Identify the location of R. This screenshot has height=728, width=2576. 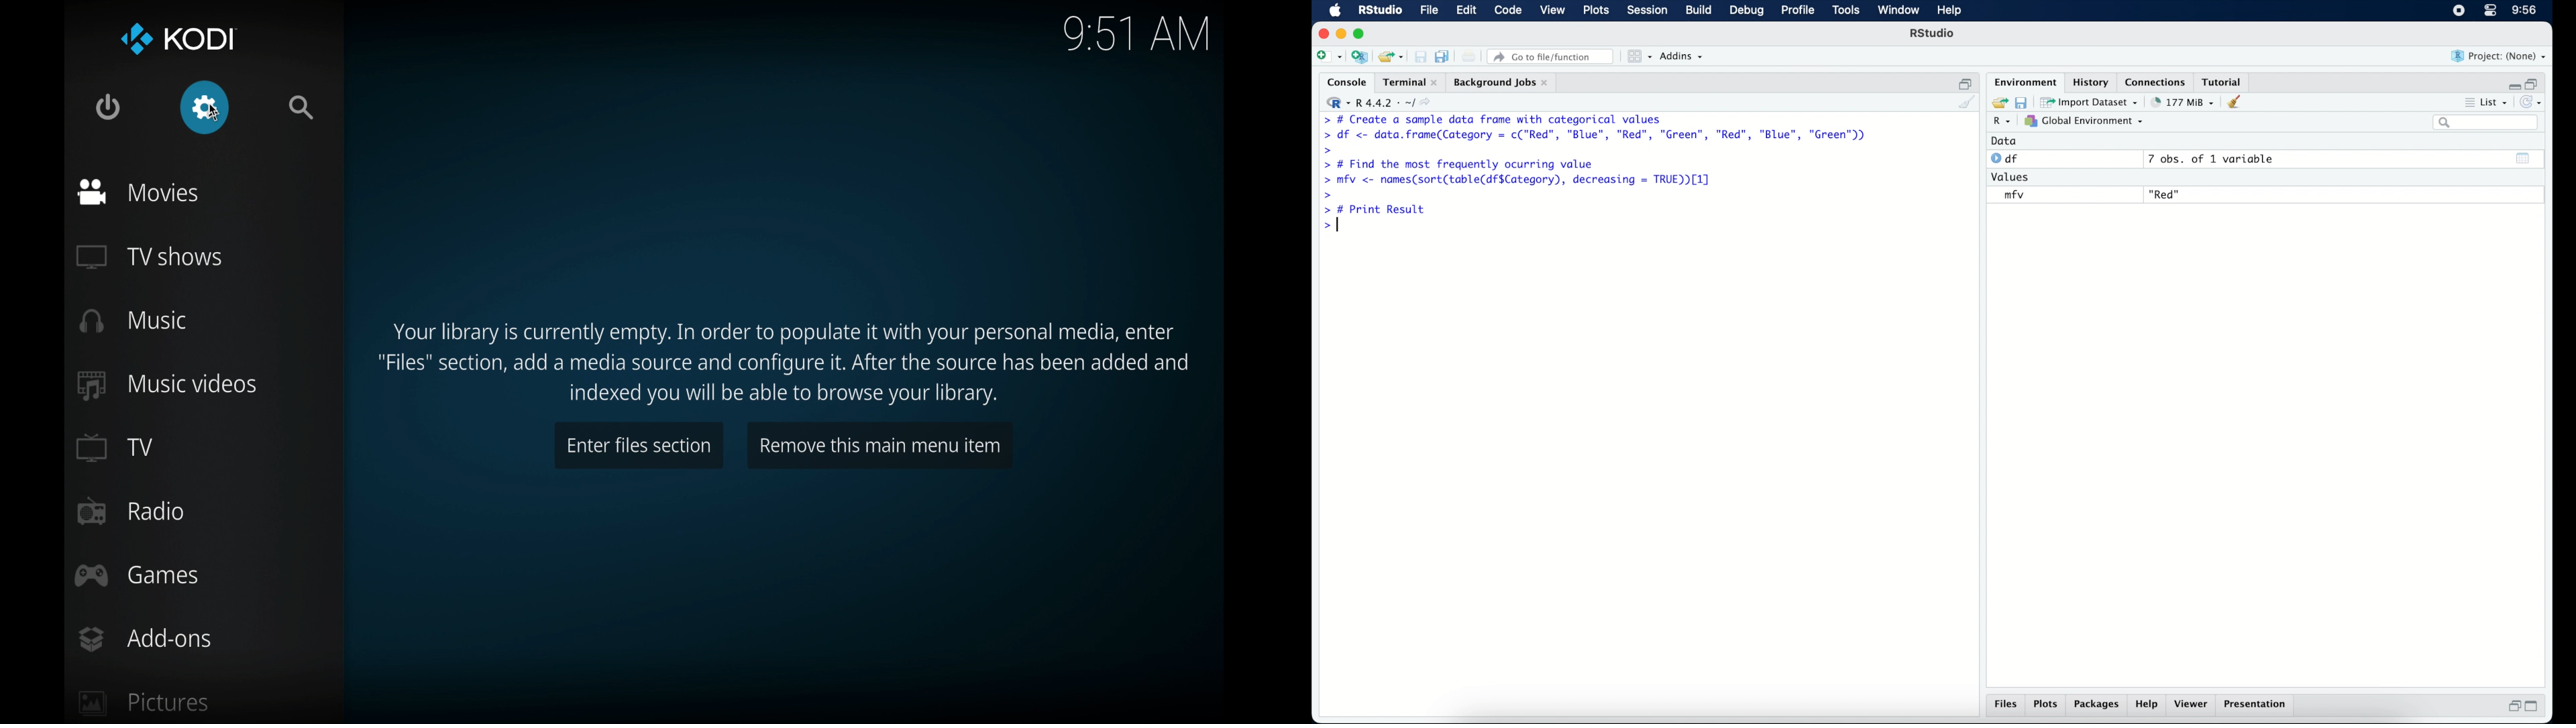
(2004, 122).